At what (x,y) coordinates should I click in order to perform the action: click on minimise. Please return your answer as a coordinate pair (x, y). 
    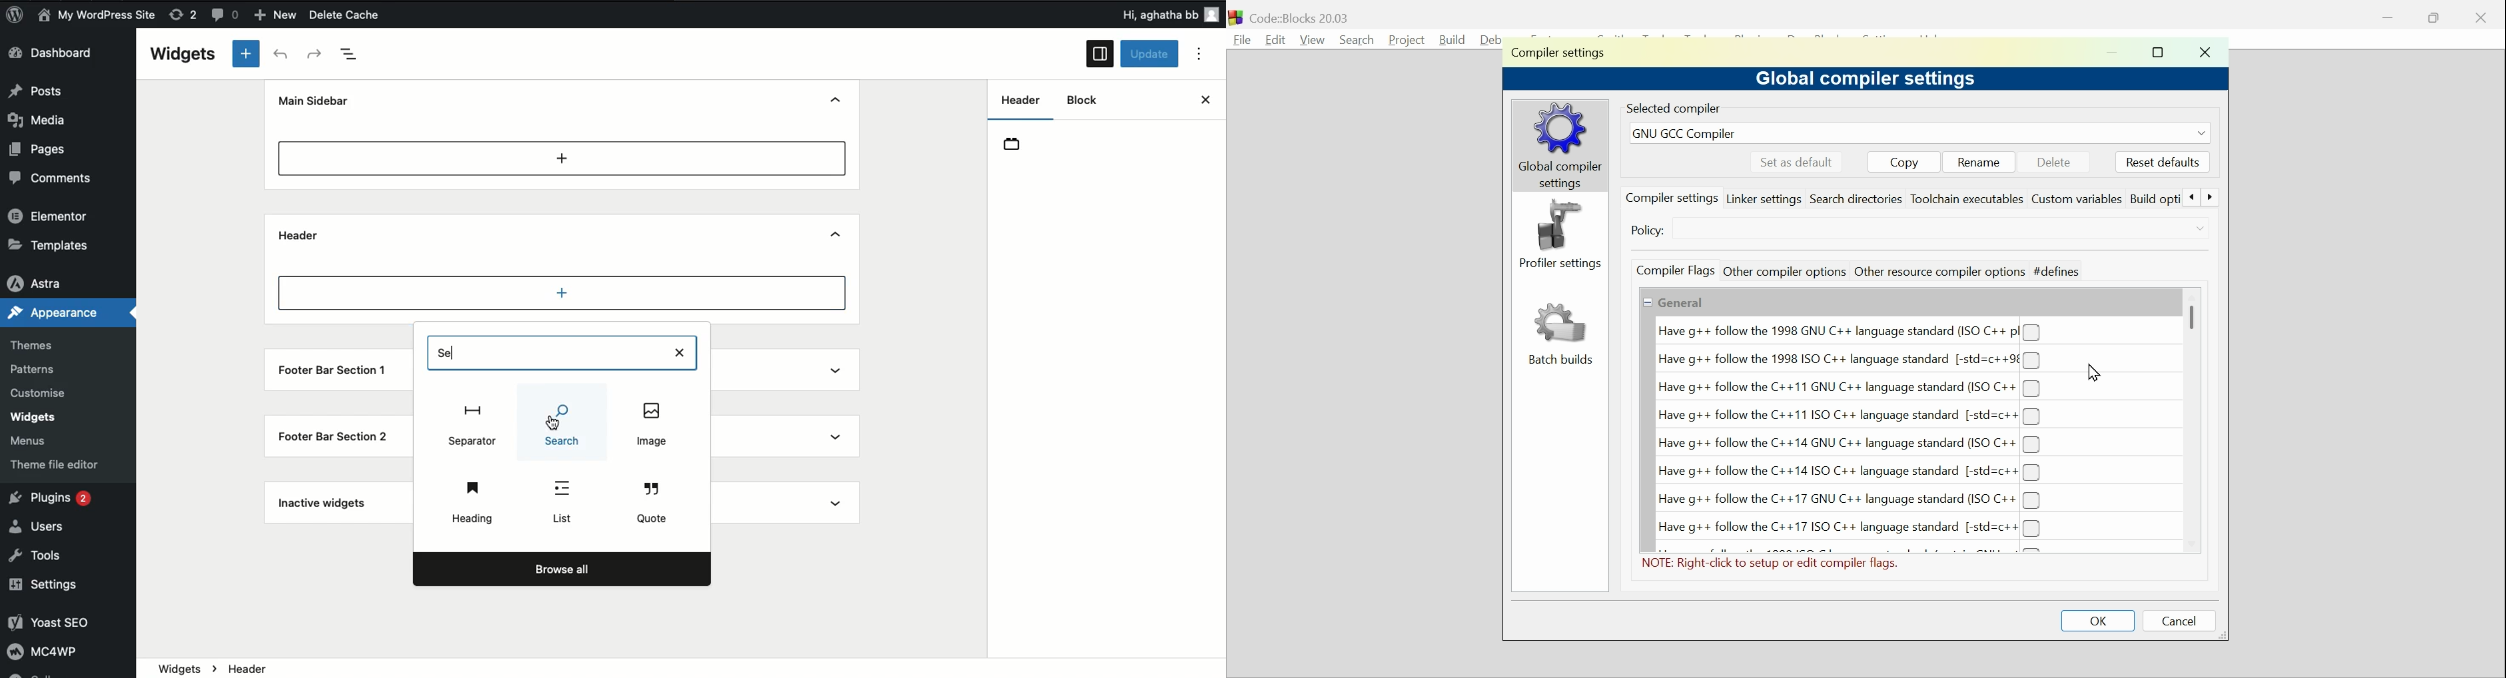
    Looking at the image, I should click on (2388, 17).